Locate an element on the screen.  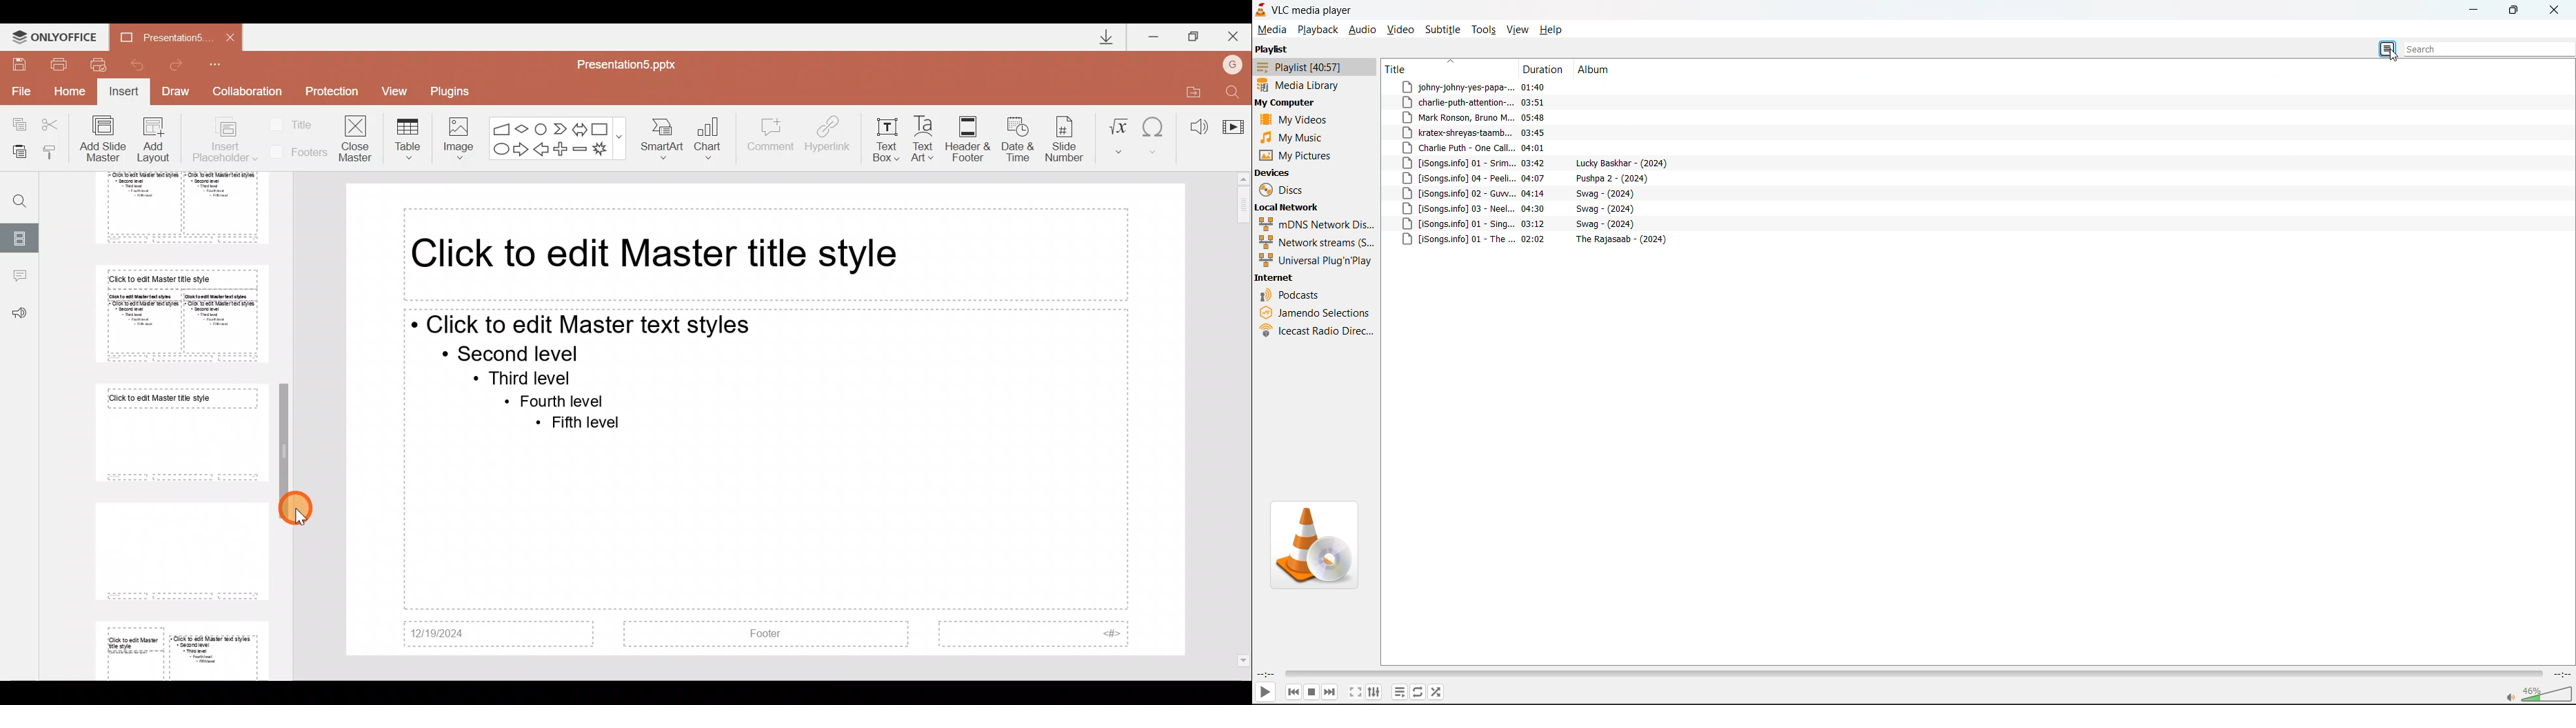
podcast is located at coordinates (1294, 296).